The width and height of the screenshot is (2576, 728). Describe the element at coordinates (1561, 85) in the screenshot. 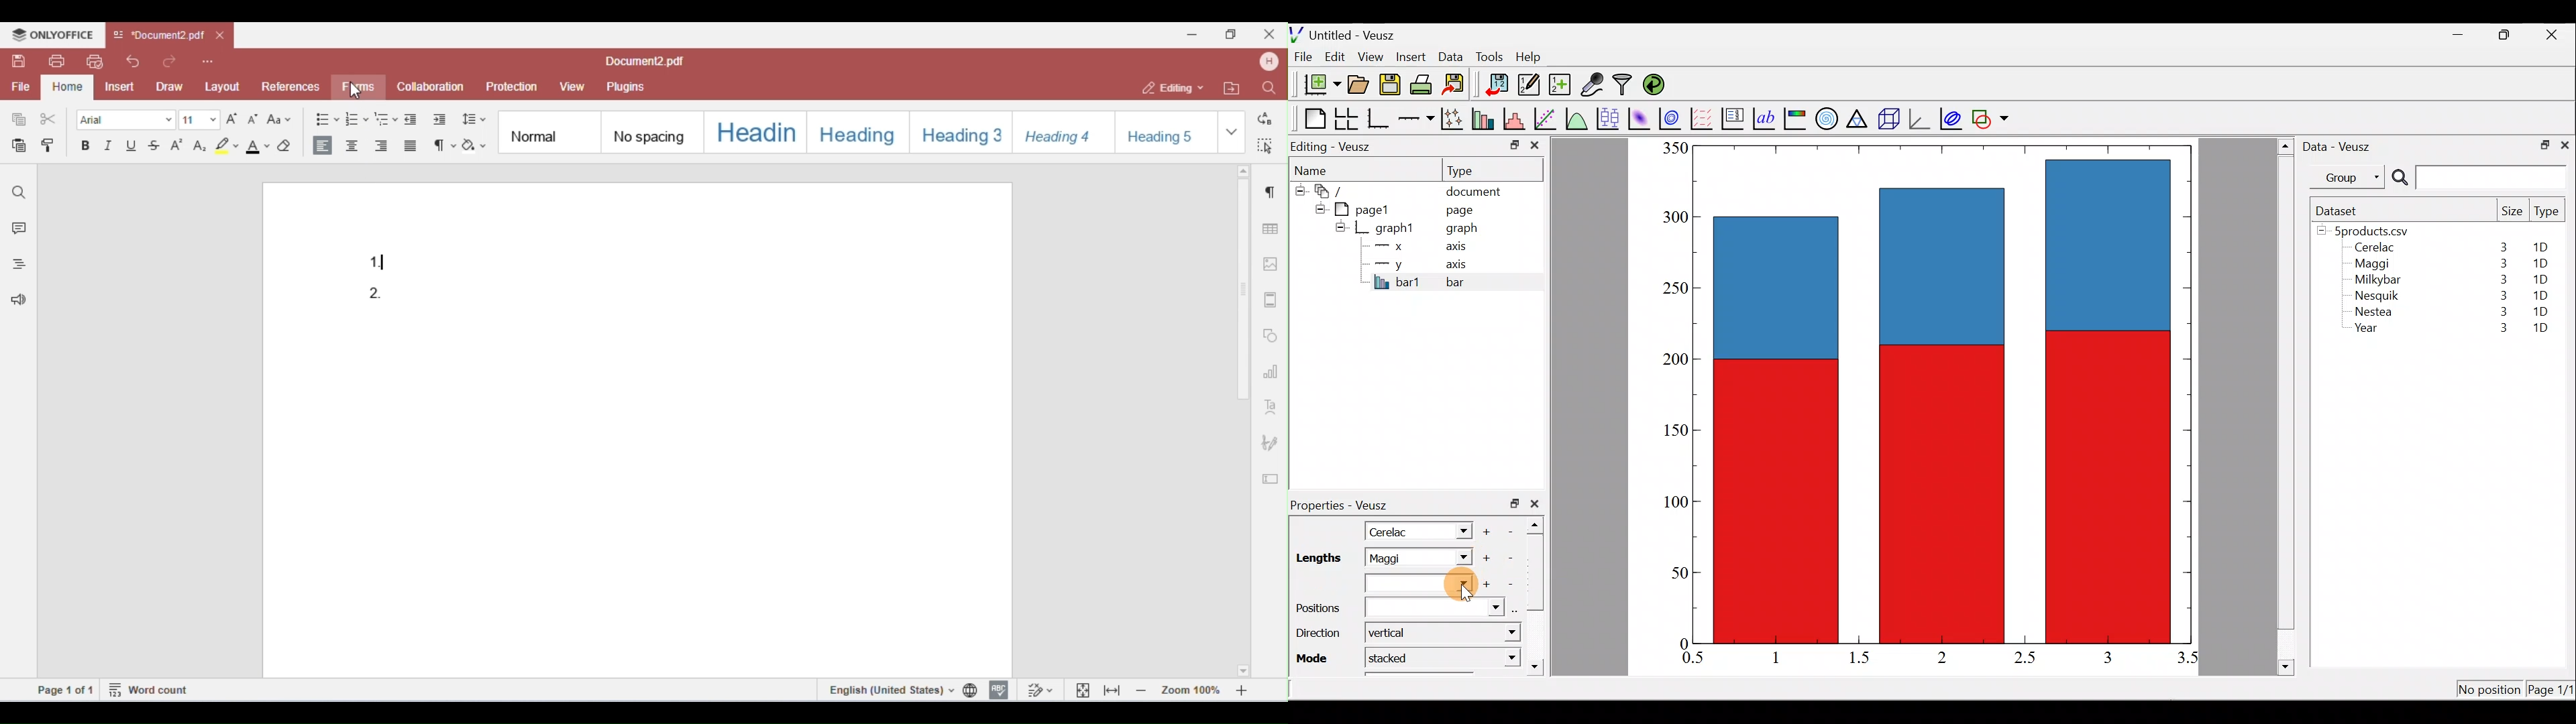

I see `Create new dataset using ranges, parametrically, or as functions of existing datasets.` at that location.